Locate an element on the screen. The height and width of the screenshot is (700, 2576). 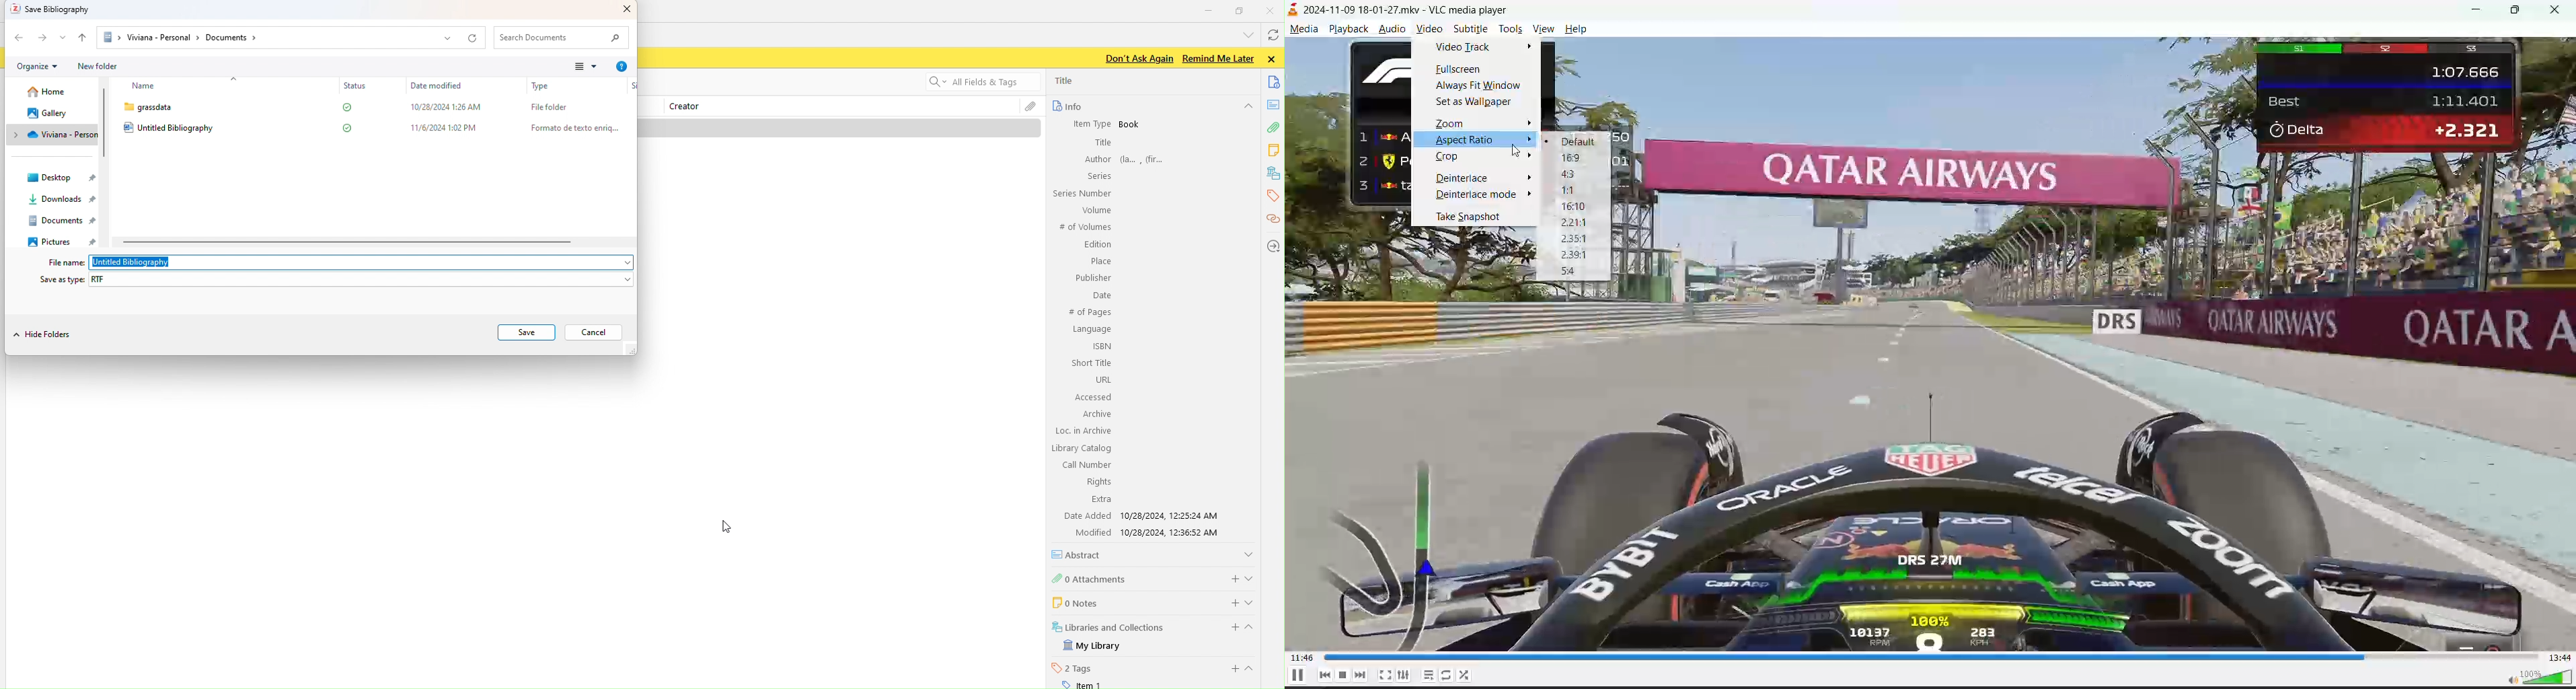
5 Libraries and Collections is located at coordinates (1109, 626).